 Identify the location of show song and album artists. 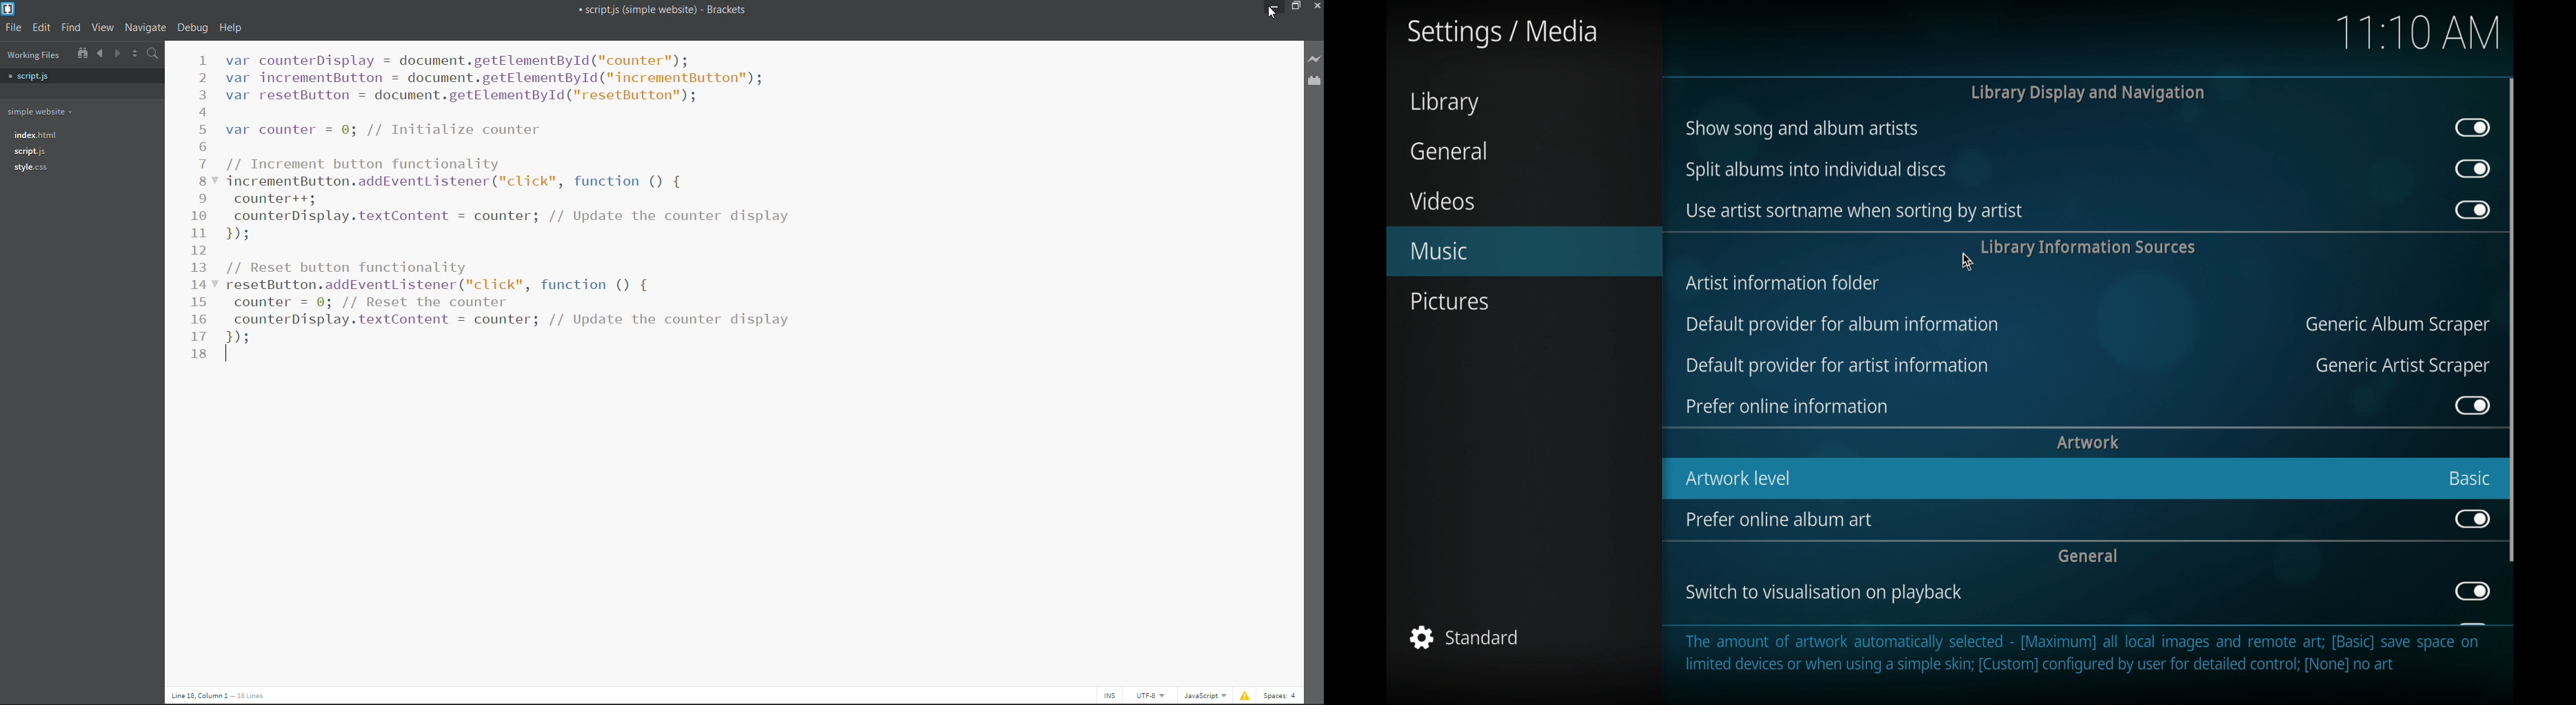
(1801, 129).